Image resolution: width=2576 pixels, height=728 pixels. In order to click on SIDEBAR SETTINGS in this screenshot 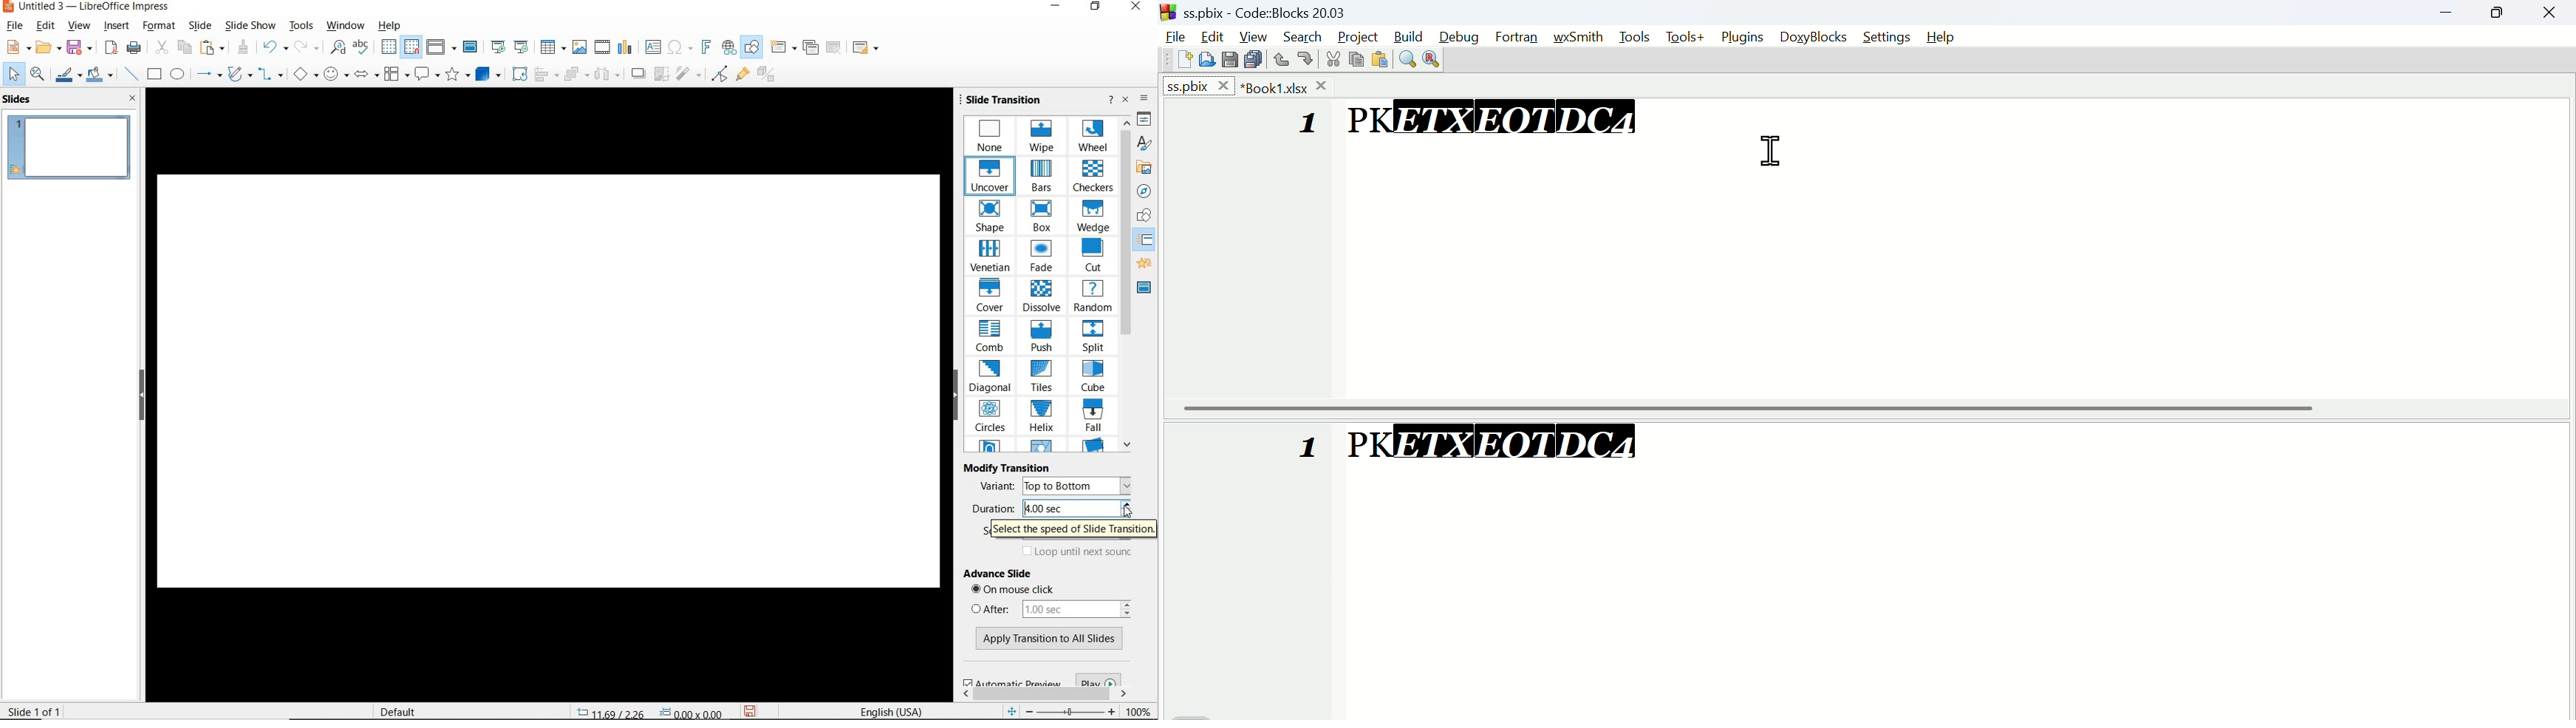, I will do `click(1144, 99)`.